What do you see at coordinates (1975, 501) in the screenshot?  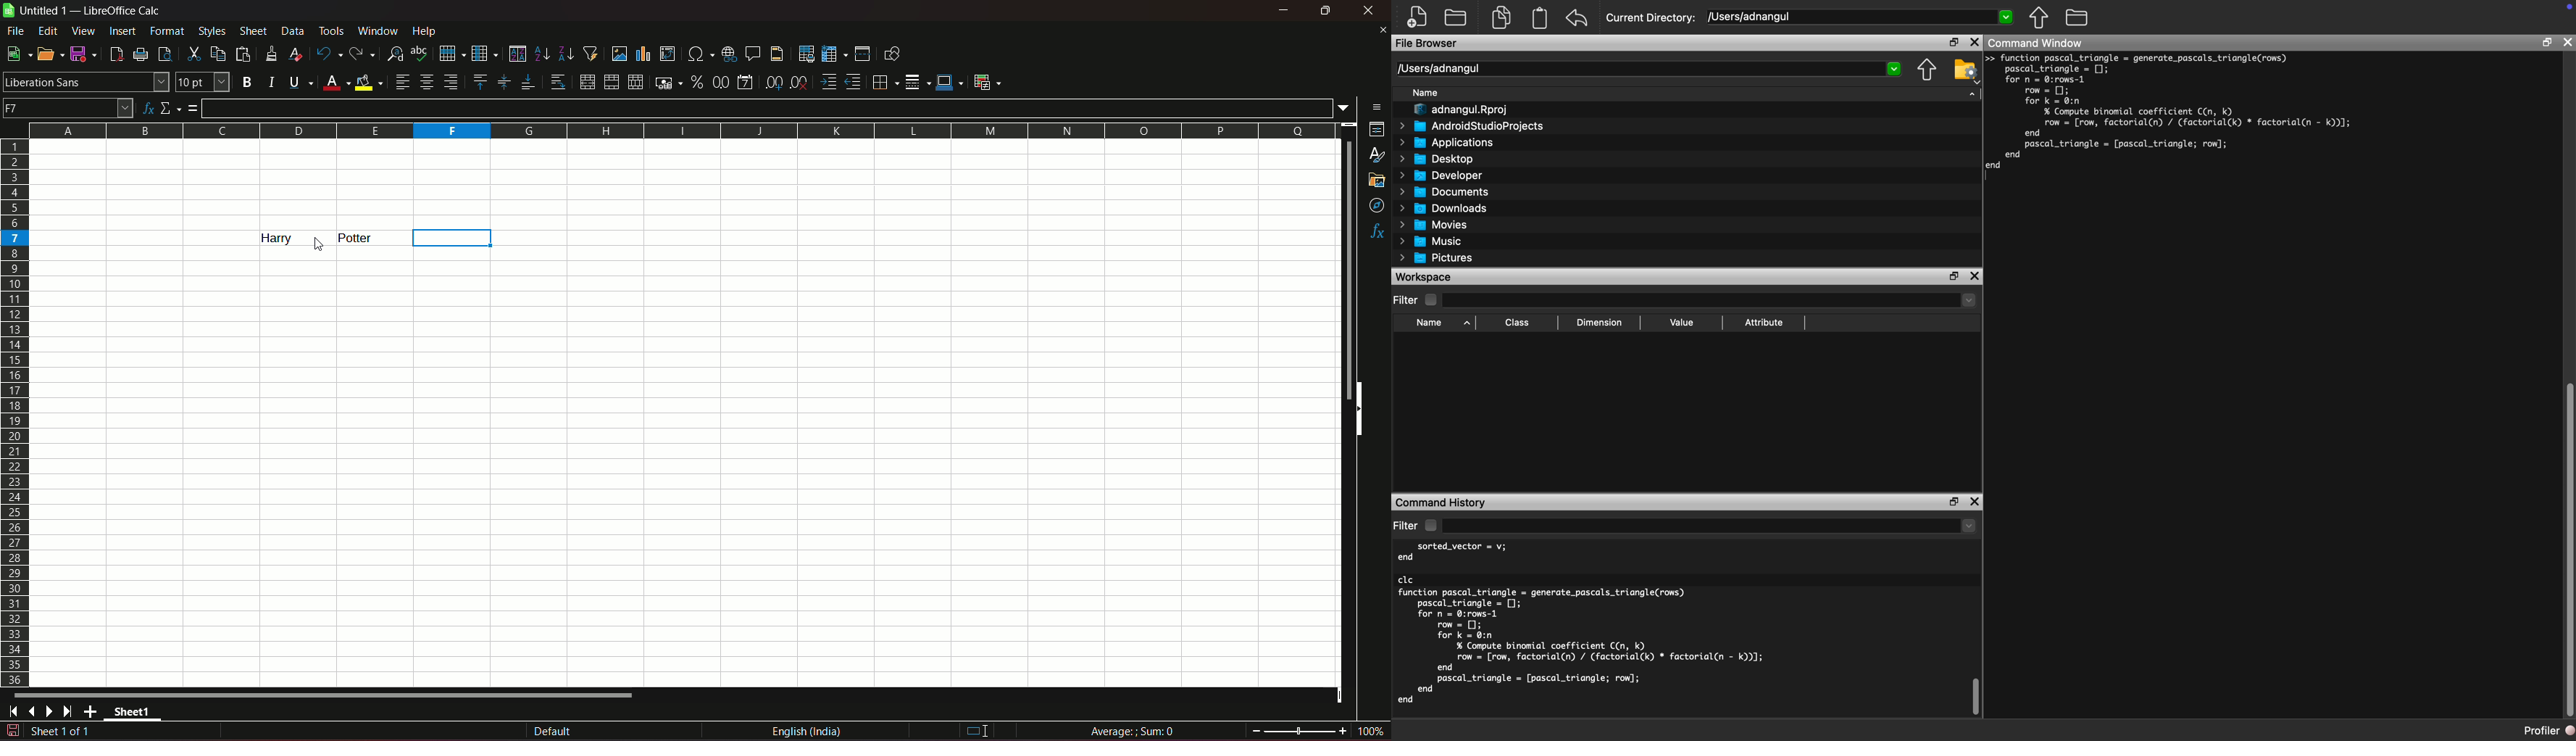 I see `Close` at bounding box center [1975, 501].